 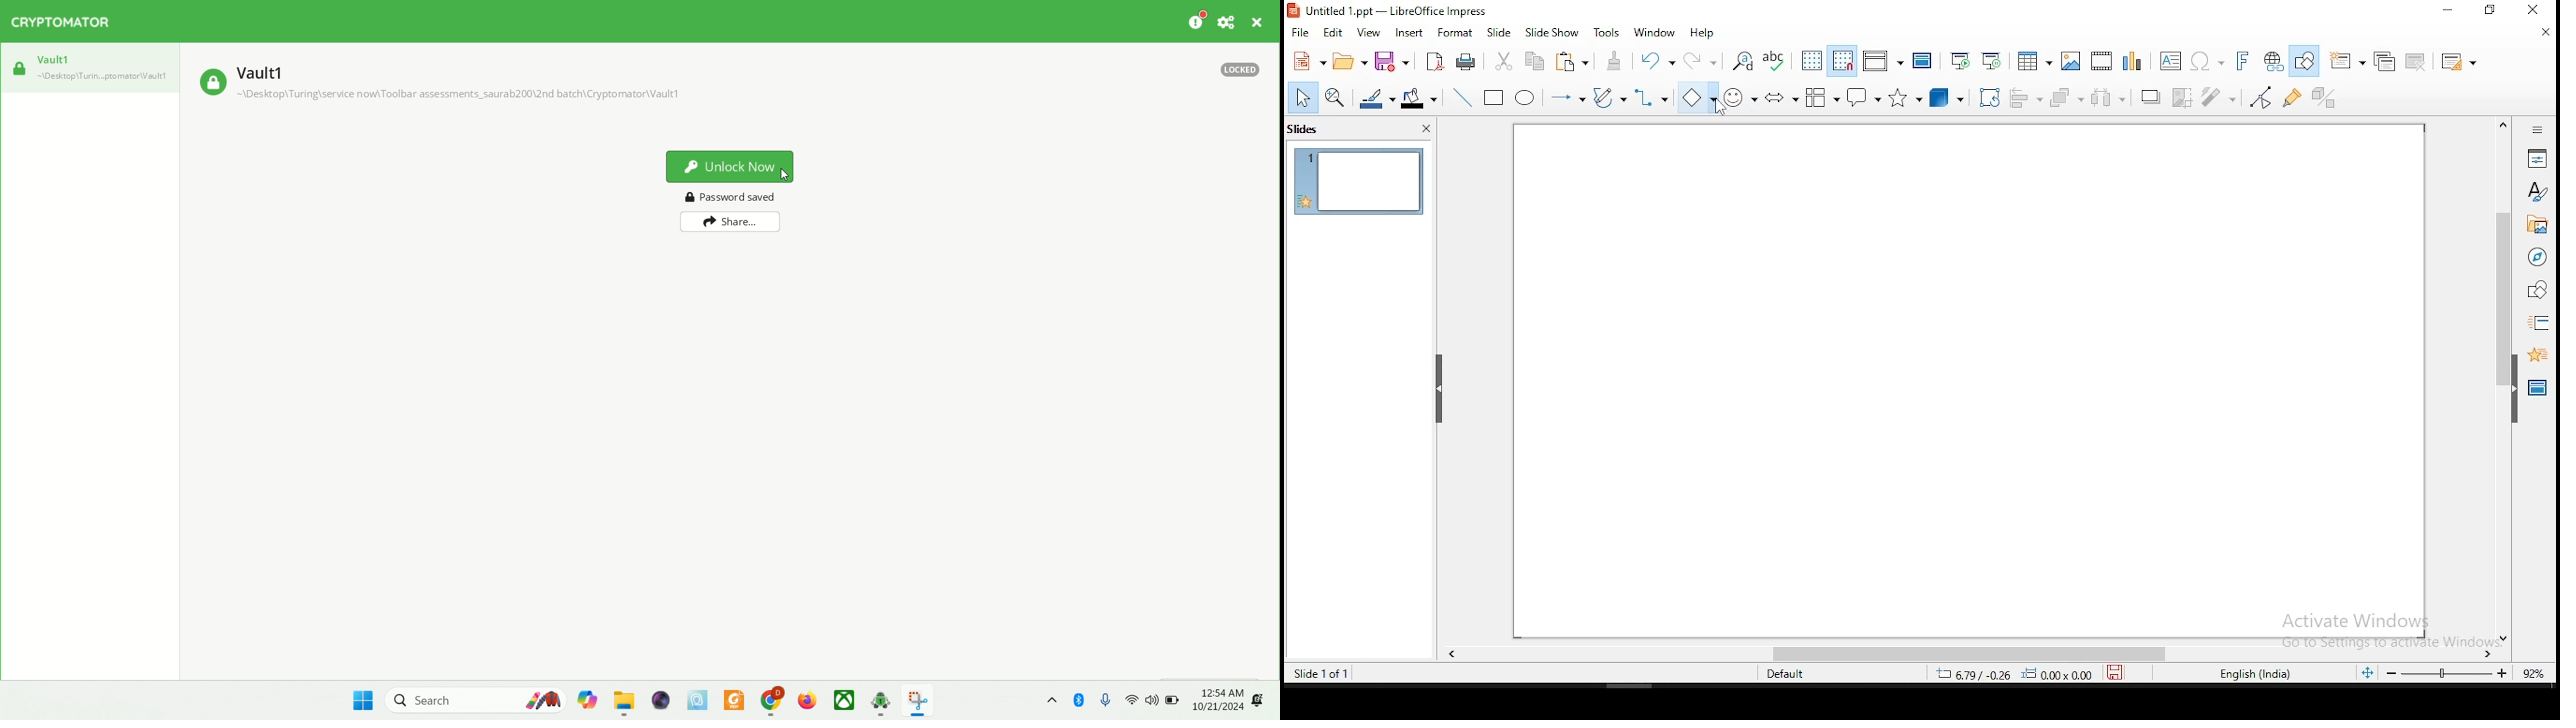 What do you see at coordinates (1609, 99) in the screenshot?
I see `curves and polygons` at bounding box center [1609, 99].